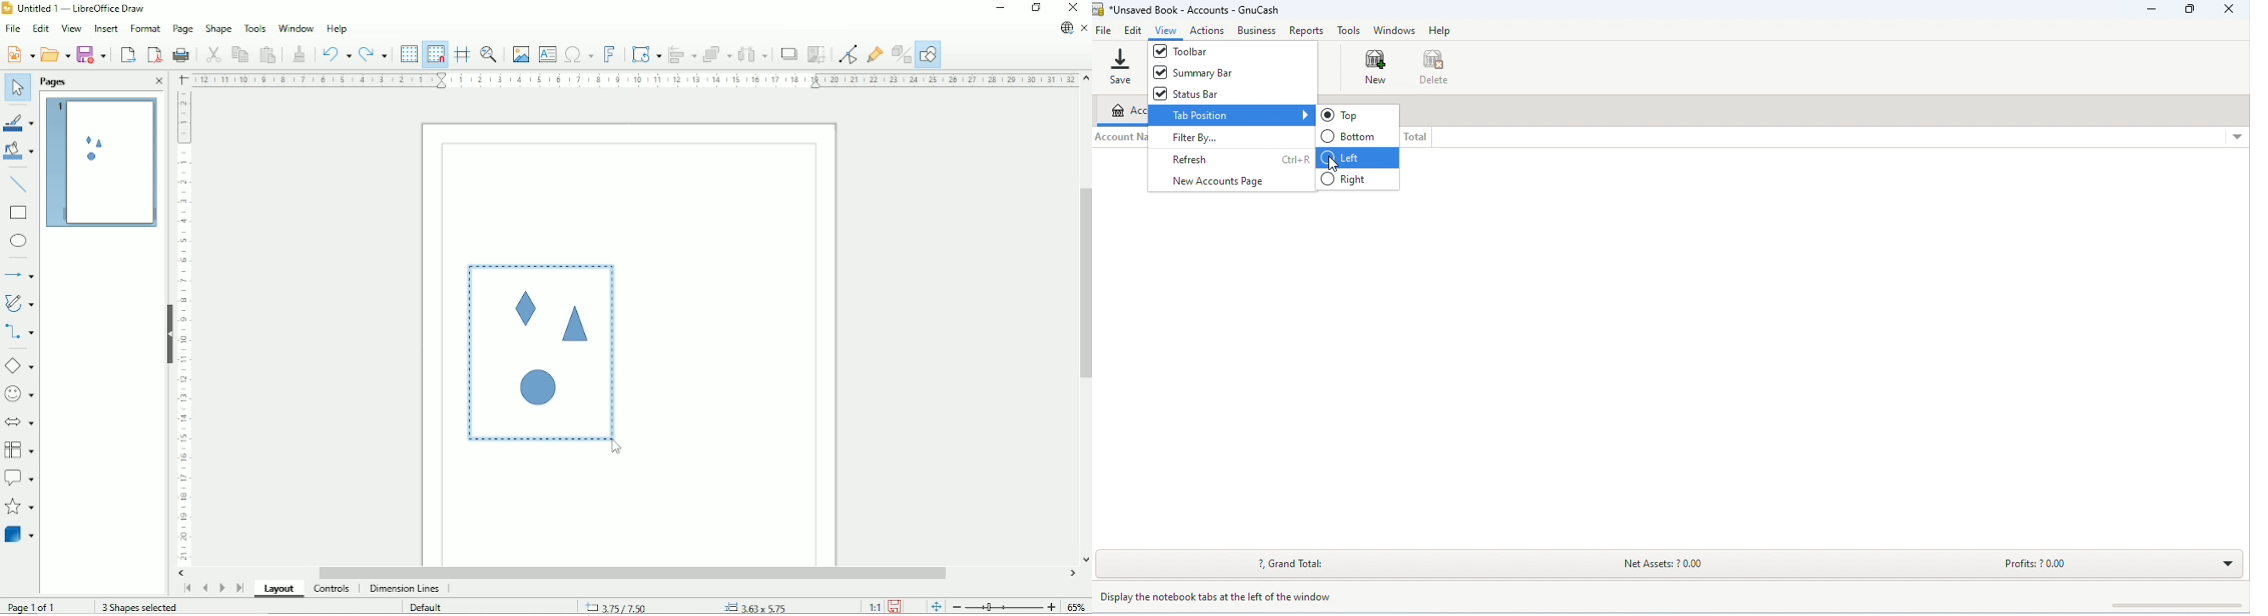 This screenshot has height=616, width=2268. Describe the element at coordinates (19, 303) in the screenshot. I see `Curves and polygons` at that location.